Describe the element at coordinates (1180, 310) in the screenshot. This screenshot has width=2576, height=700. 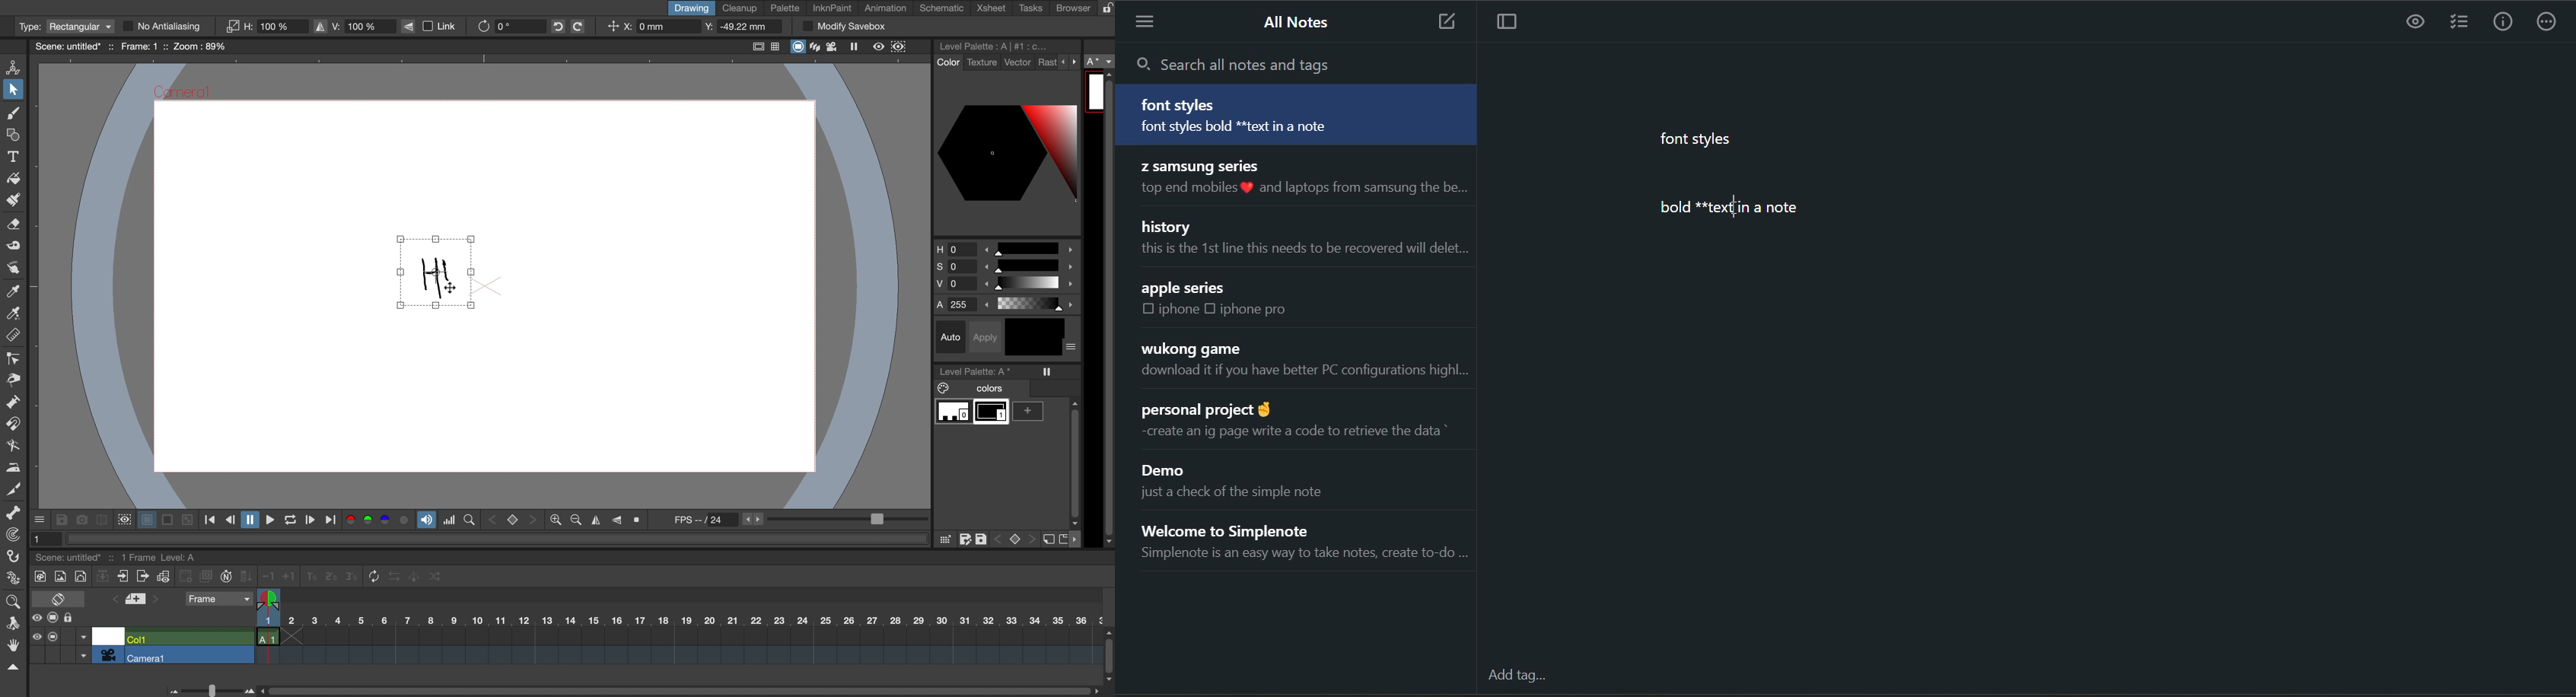
I see `iphone` at that location.